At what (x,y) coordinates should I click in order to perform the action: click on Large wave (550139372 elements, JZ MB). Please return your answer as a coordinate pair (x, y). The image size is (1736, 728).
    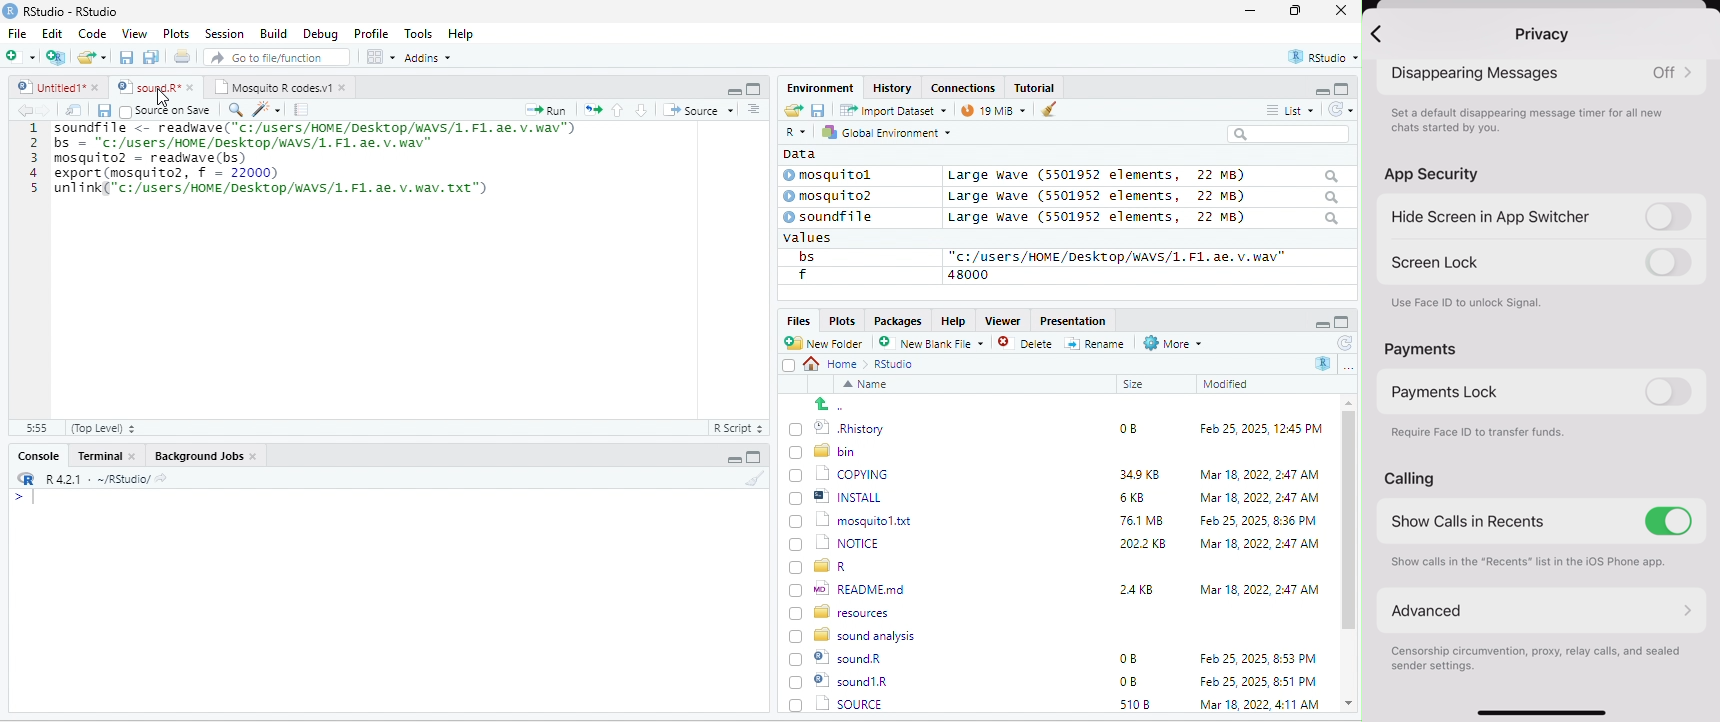
    Looking at the image, I should click on (1145, 196).